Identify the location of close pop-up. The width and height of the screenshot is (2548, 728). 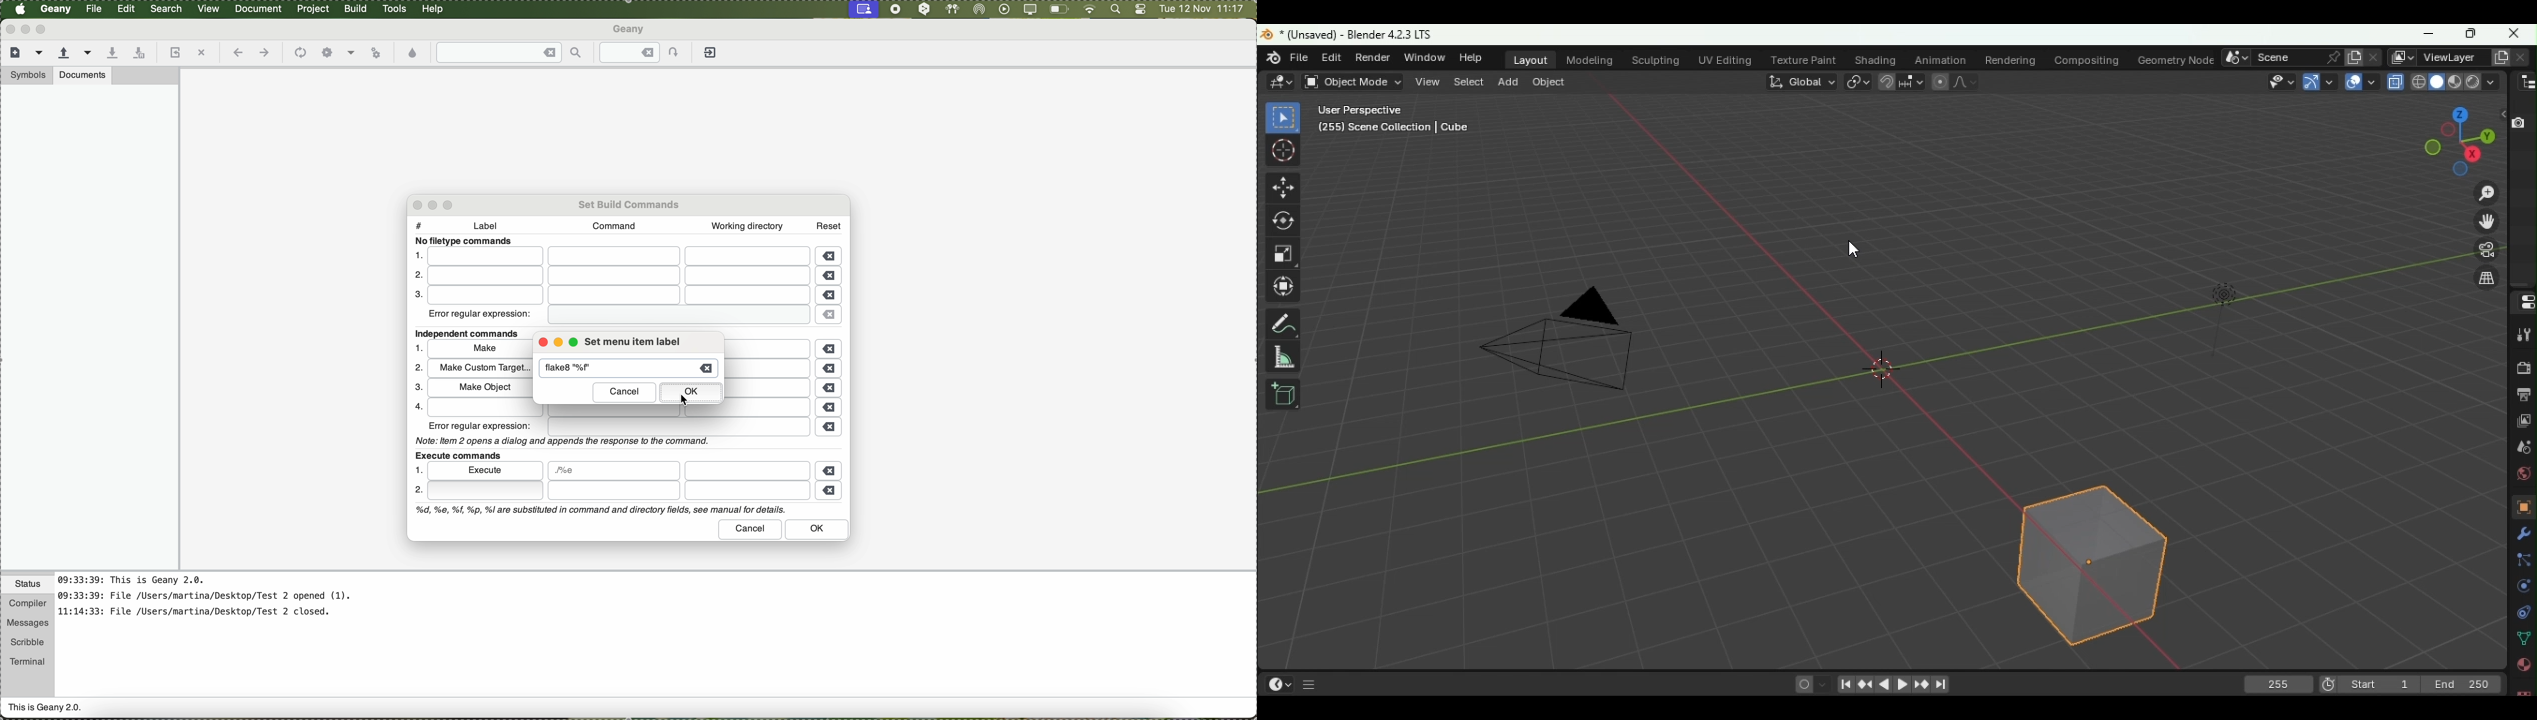
(414, 205).